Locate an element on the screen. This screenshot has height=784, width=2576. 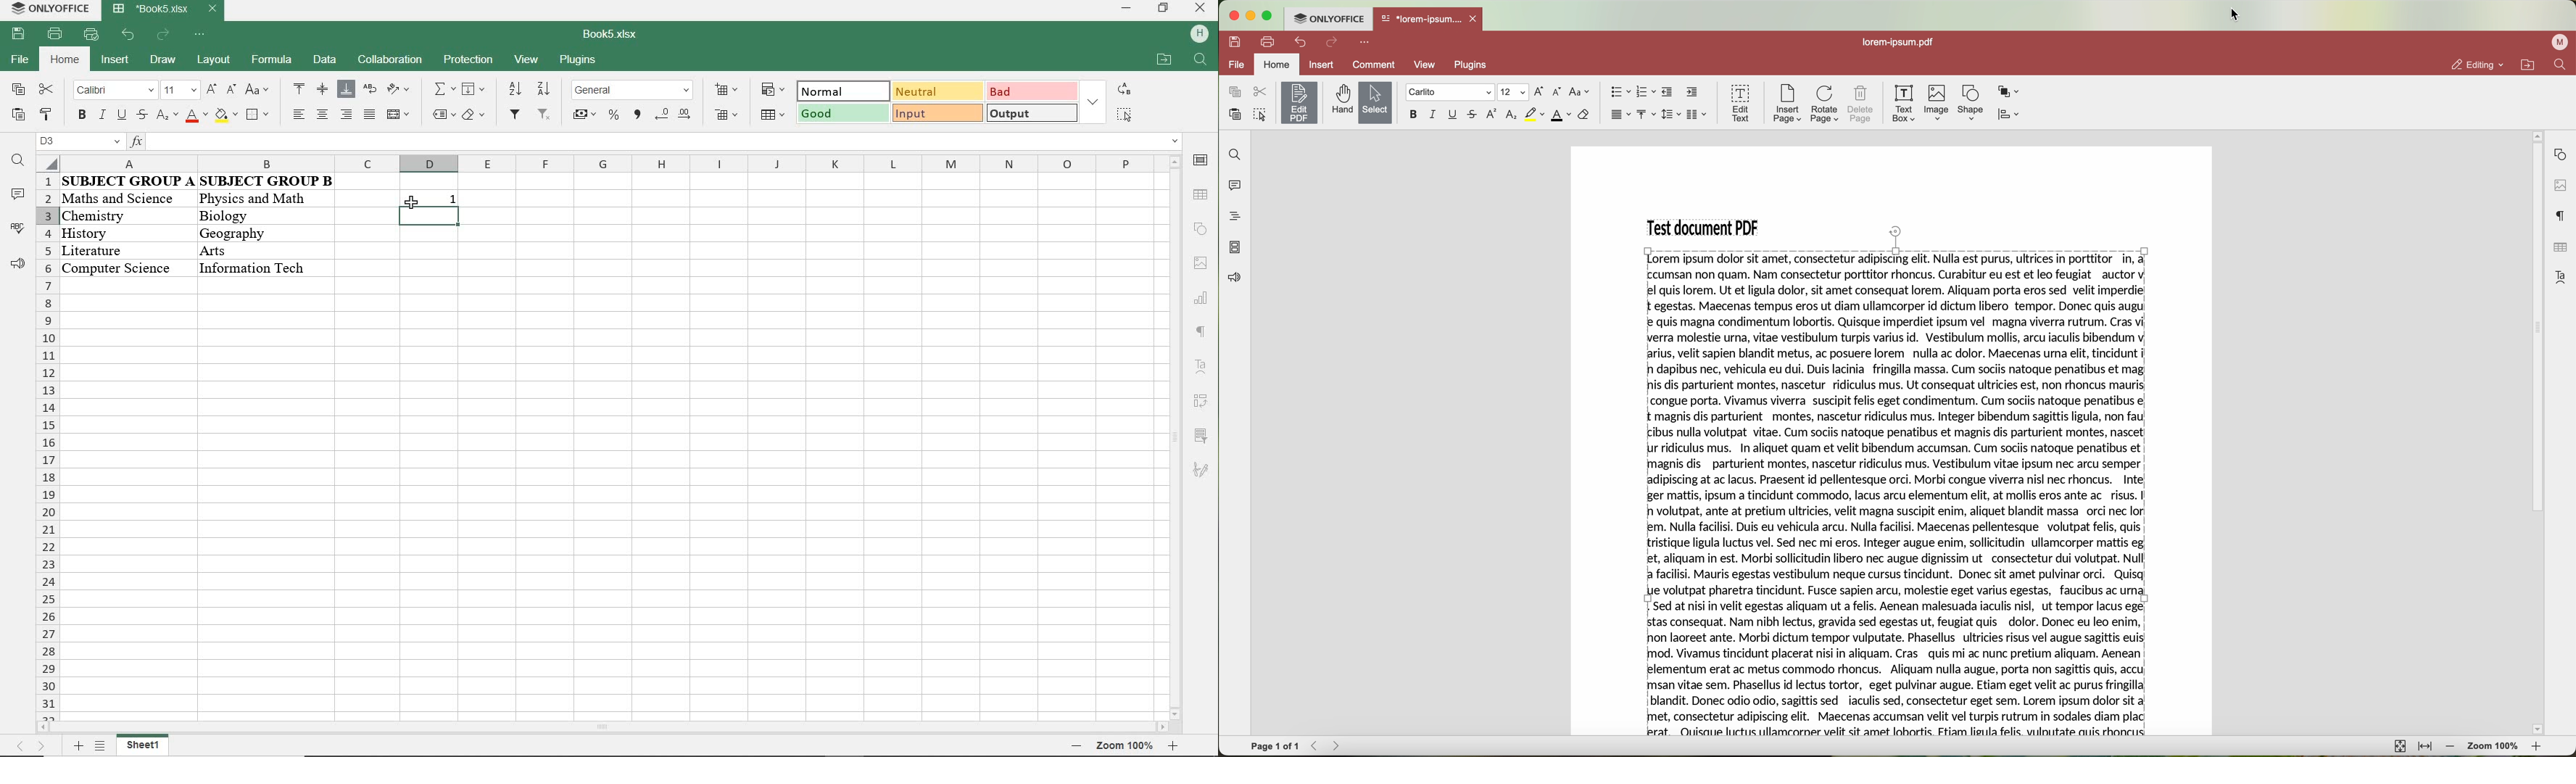
system name is located at coordinates (48, 8).